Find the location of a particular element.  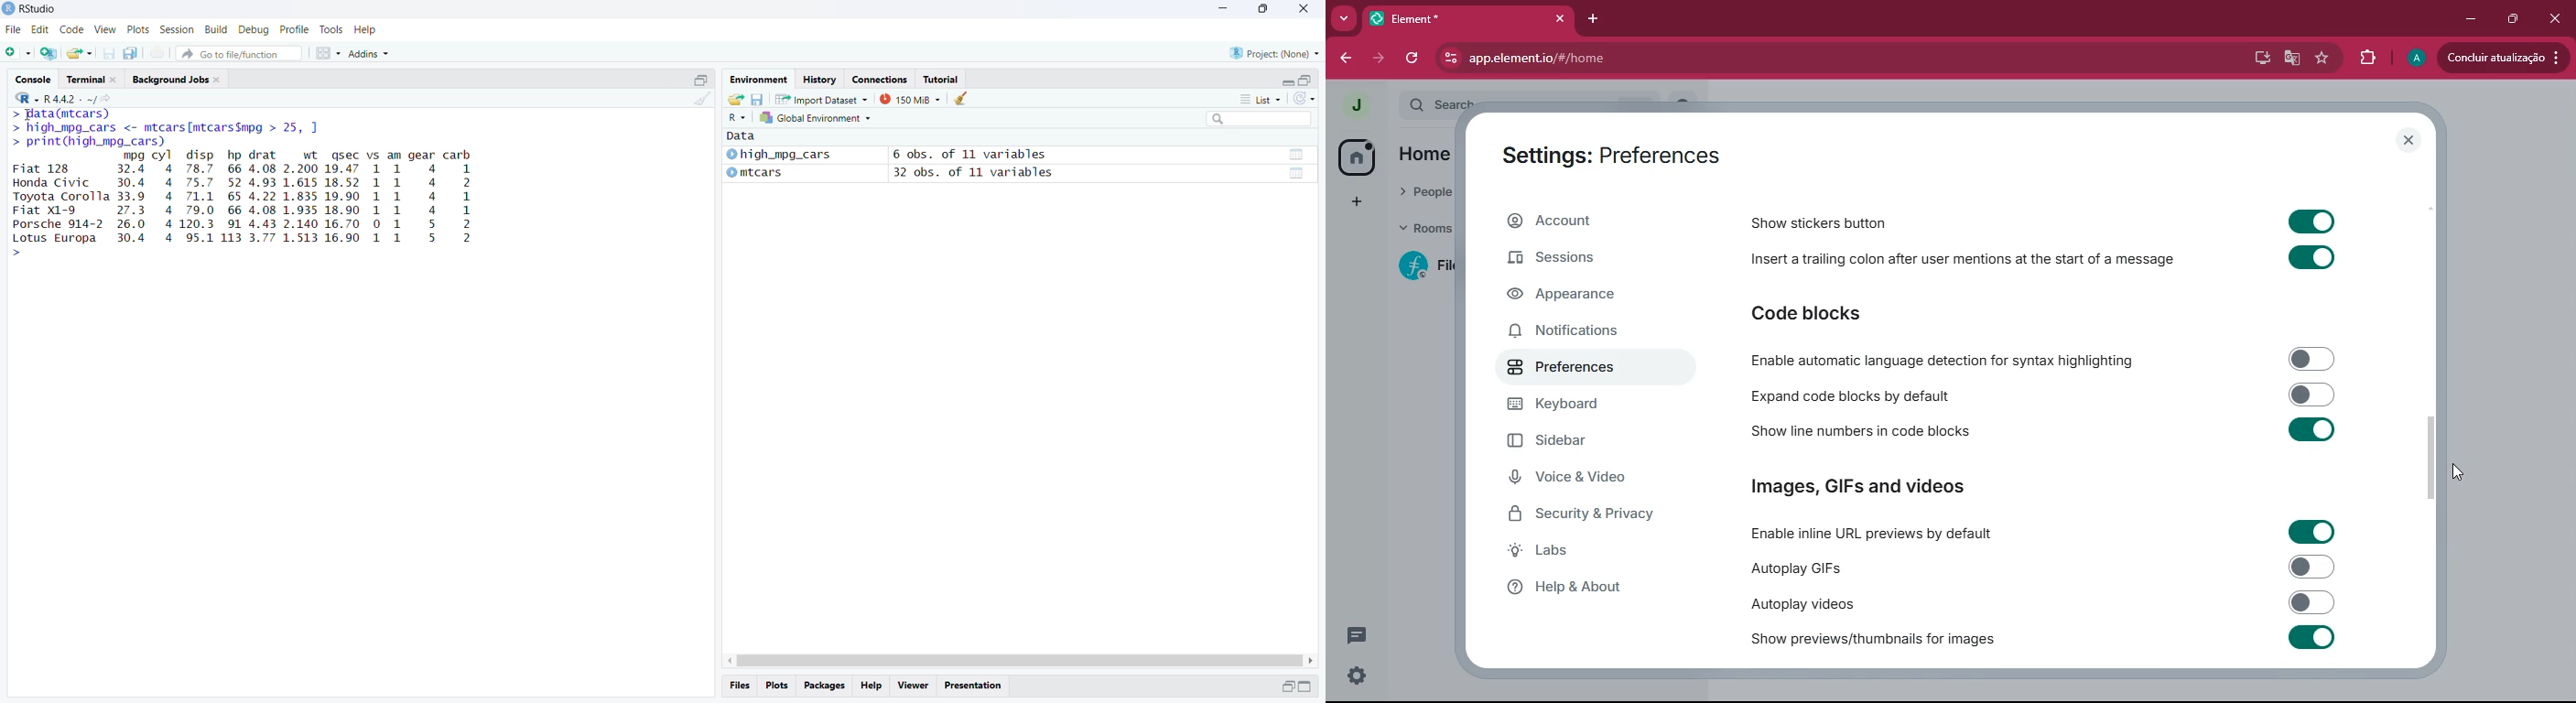

mpg cyl disp hp drat wt Qsec vs am gear carb
Fiat 128 32.4 4 78.7 66 4.08 2.200 19.47 1 1 4 1
Honda Civic 30.4 4 75.7 52 4.931.615 18.52 1 1 4 2
Toyota Corolla 33.9 4 71.1 654.22 1.83519.90 1 1 4 1
Fiat X1-9 27.3 4 79.0 66 4.08 1.935 18.90 1 1 4 1
Porsche 914-2 26.0 4 120.3 91 4.43 2.140 16.70 0 1 5 2
Lotus Europa 30.4 4 95.1 113 3.77 1.513 16.90 1 1 5 2 is located at coordinates (247, 204).